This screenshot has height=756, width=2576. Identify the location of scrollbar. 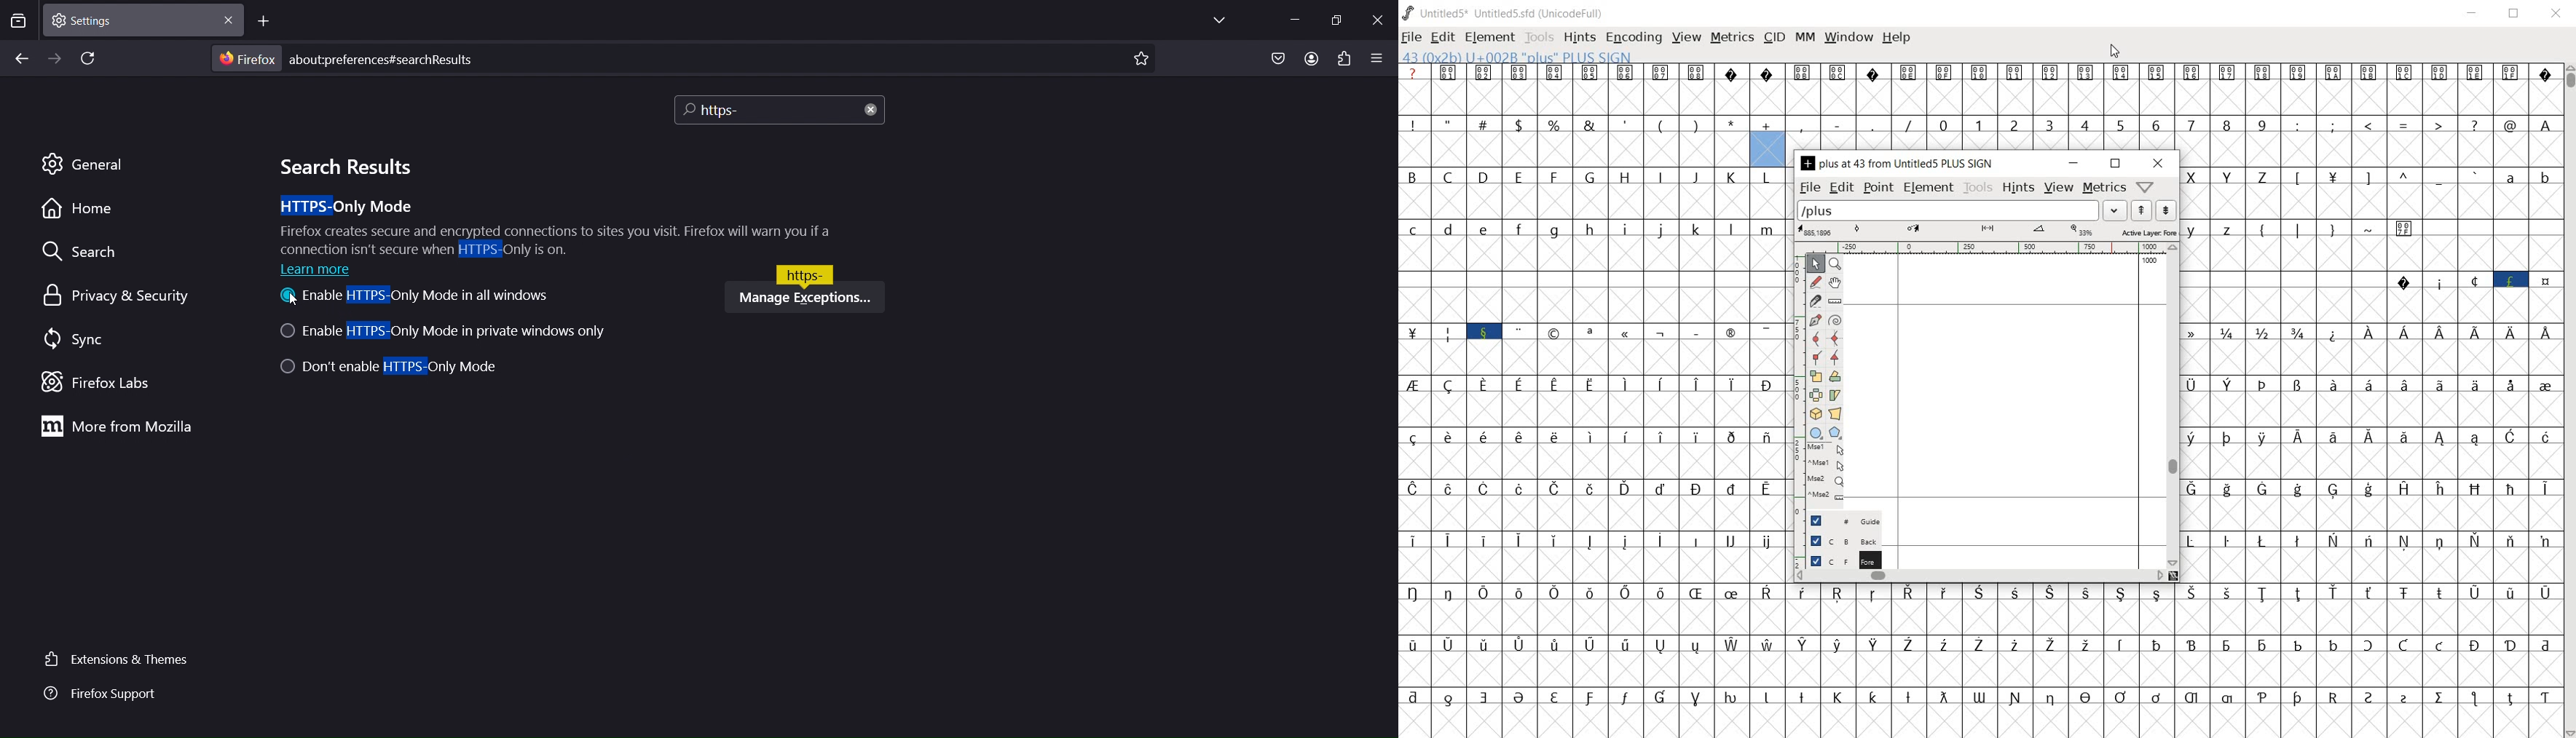
(2569, 399).